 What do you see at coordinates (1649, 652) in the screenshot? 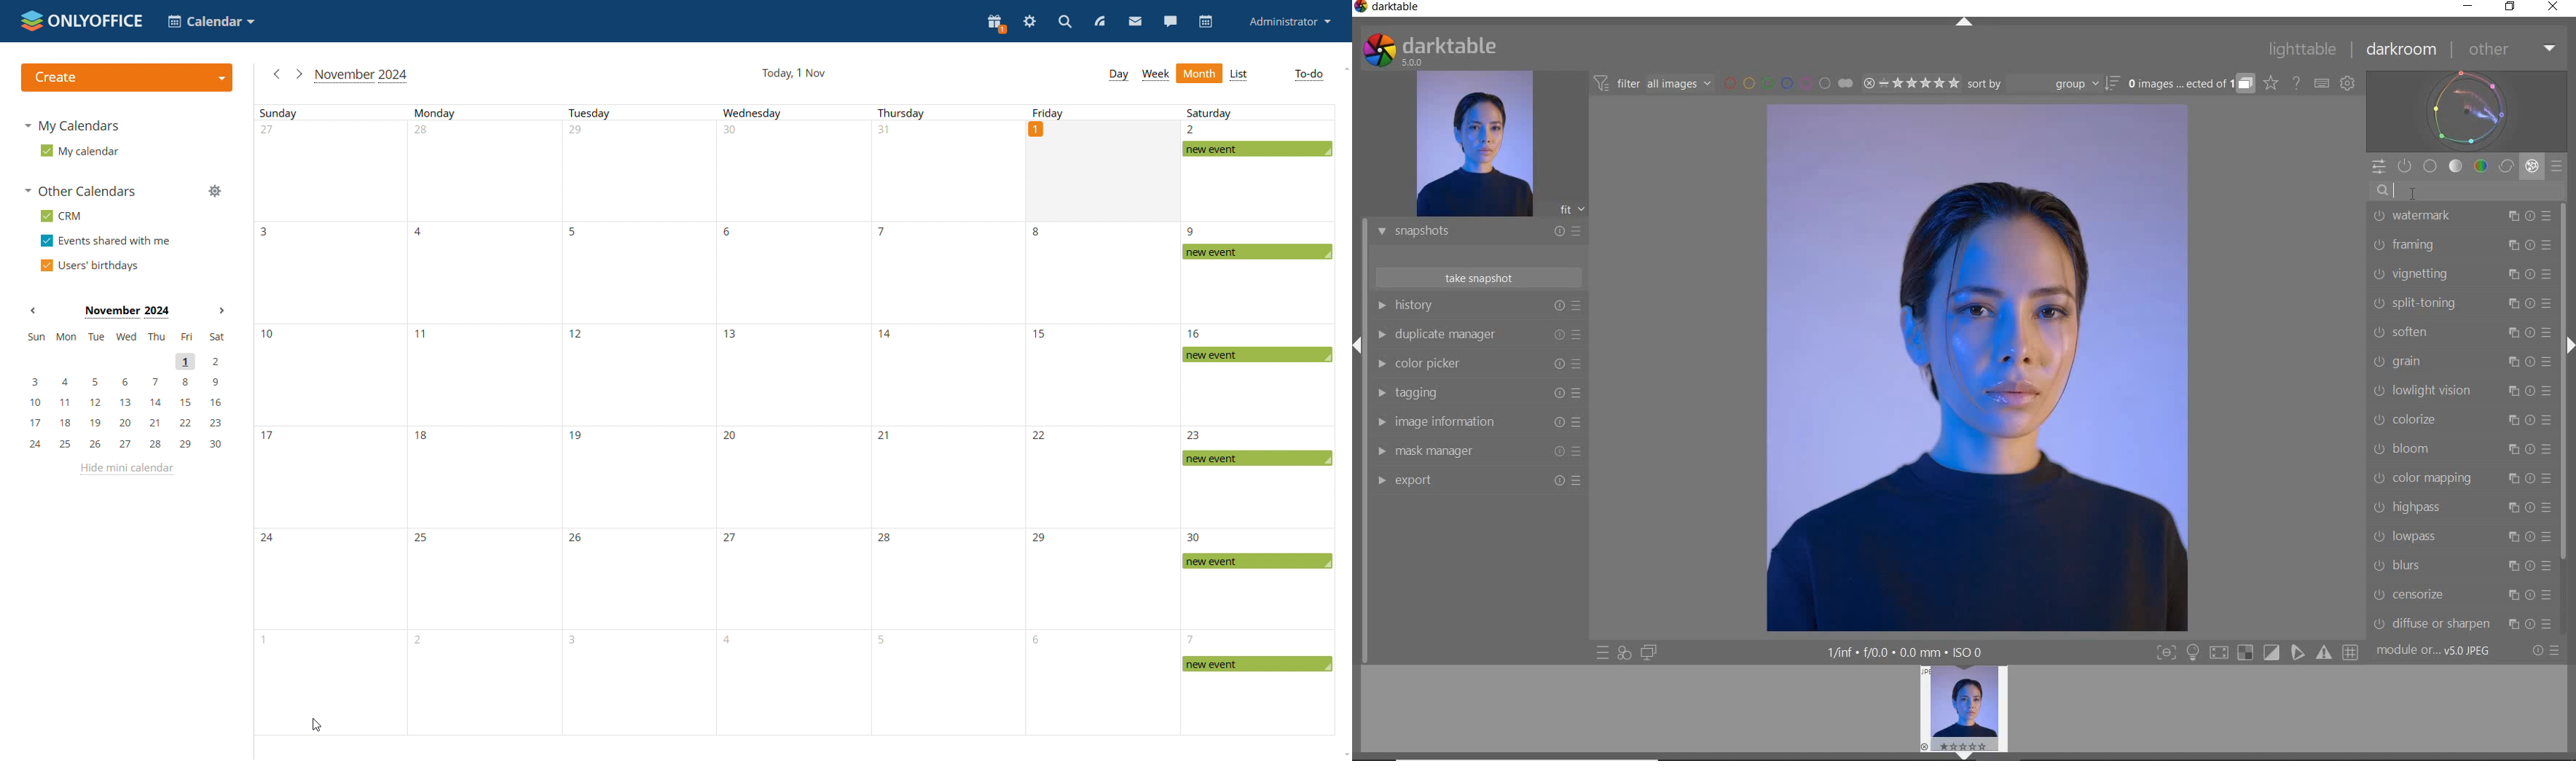
I see `DISPLAY A SECOND DARKROOM IMAGE WINDOW` at bounding box center [1649, 652].